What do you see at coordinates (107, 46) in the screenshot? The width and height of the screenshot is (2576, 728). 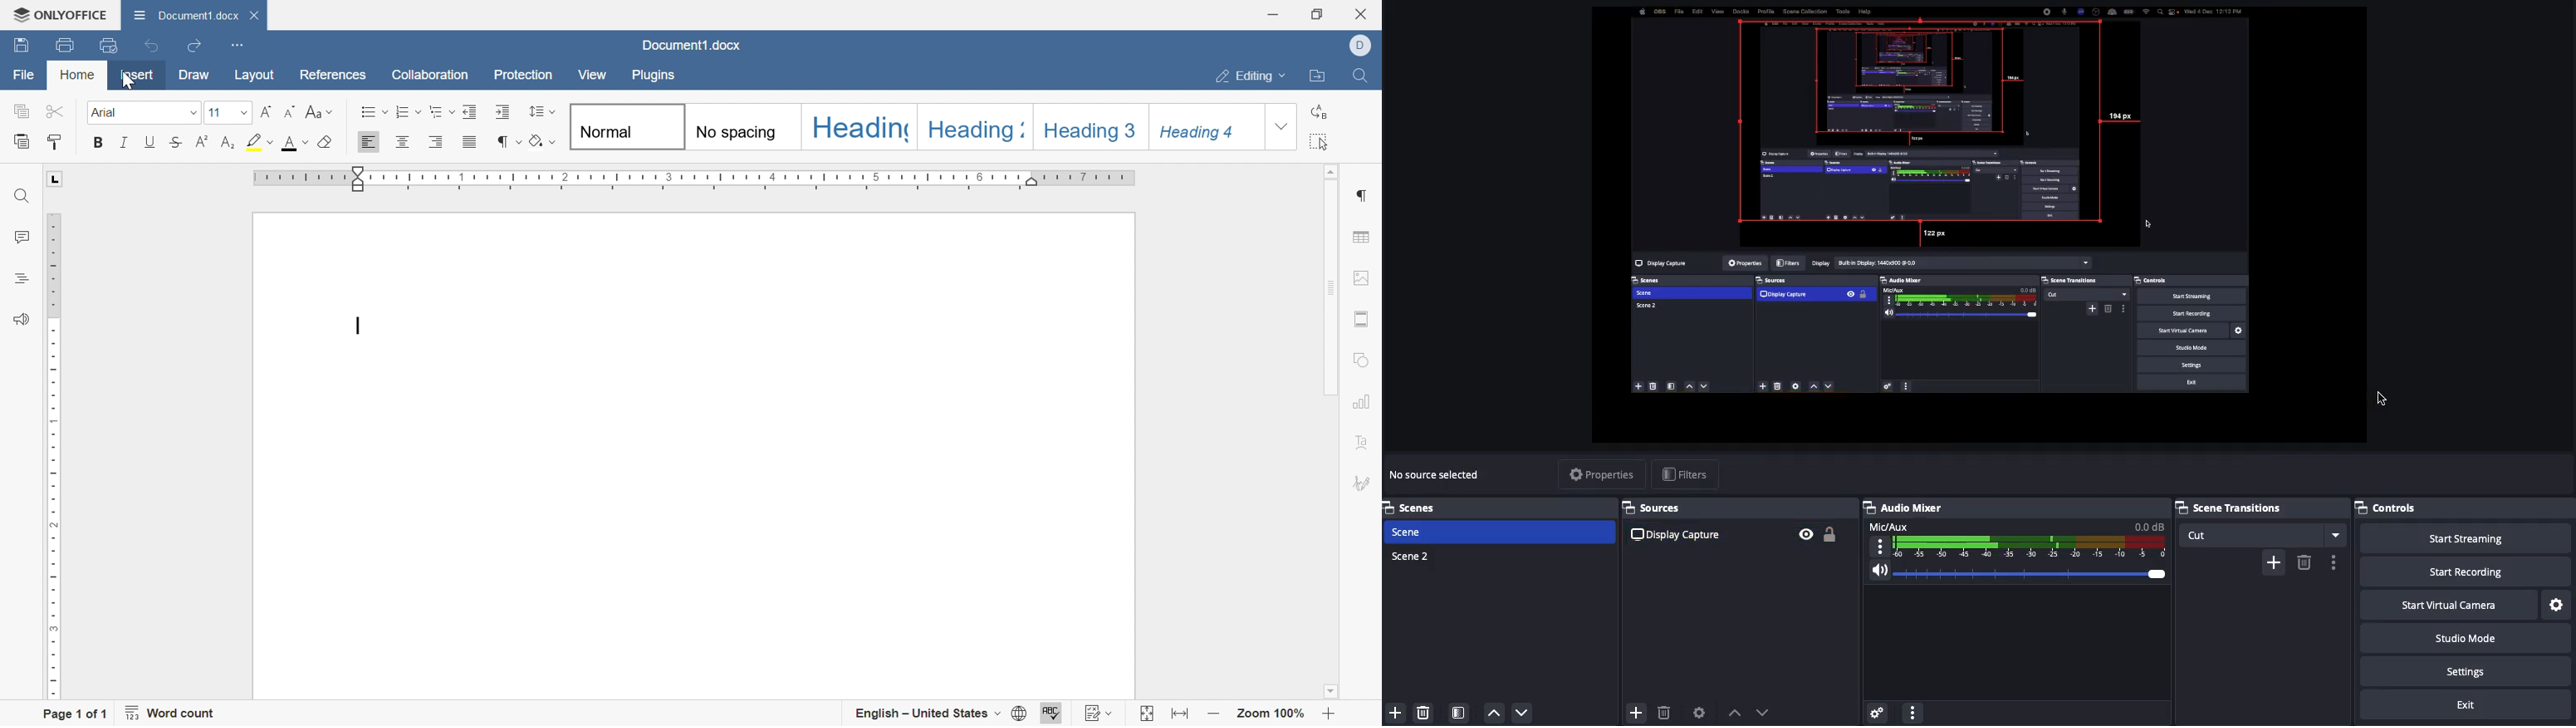 I see `Quick print` at bounding box center [107, 46].